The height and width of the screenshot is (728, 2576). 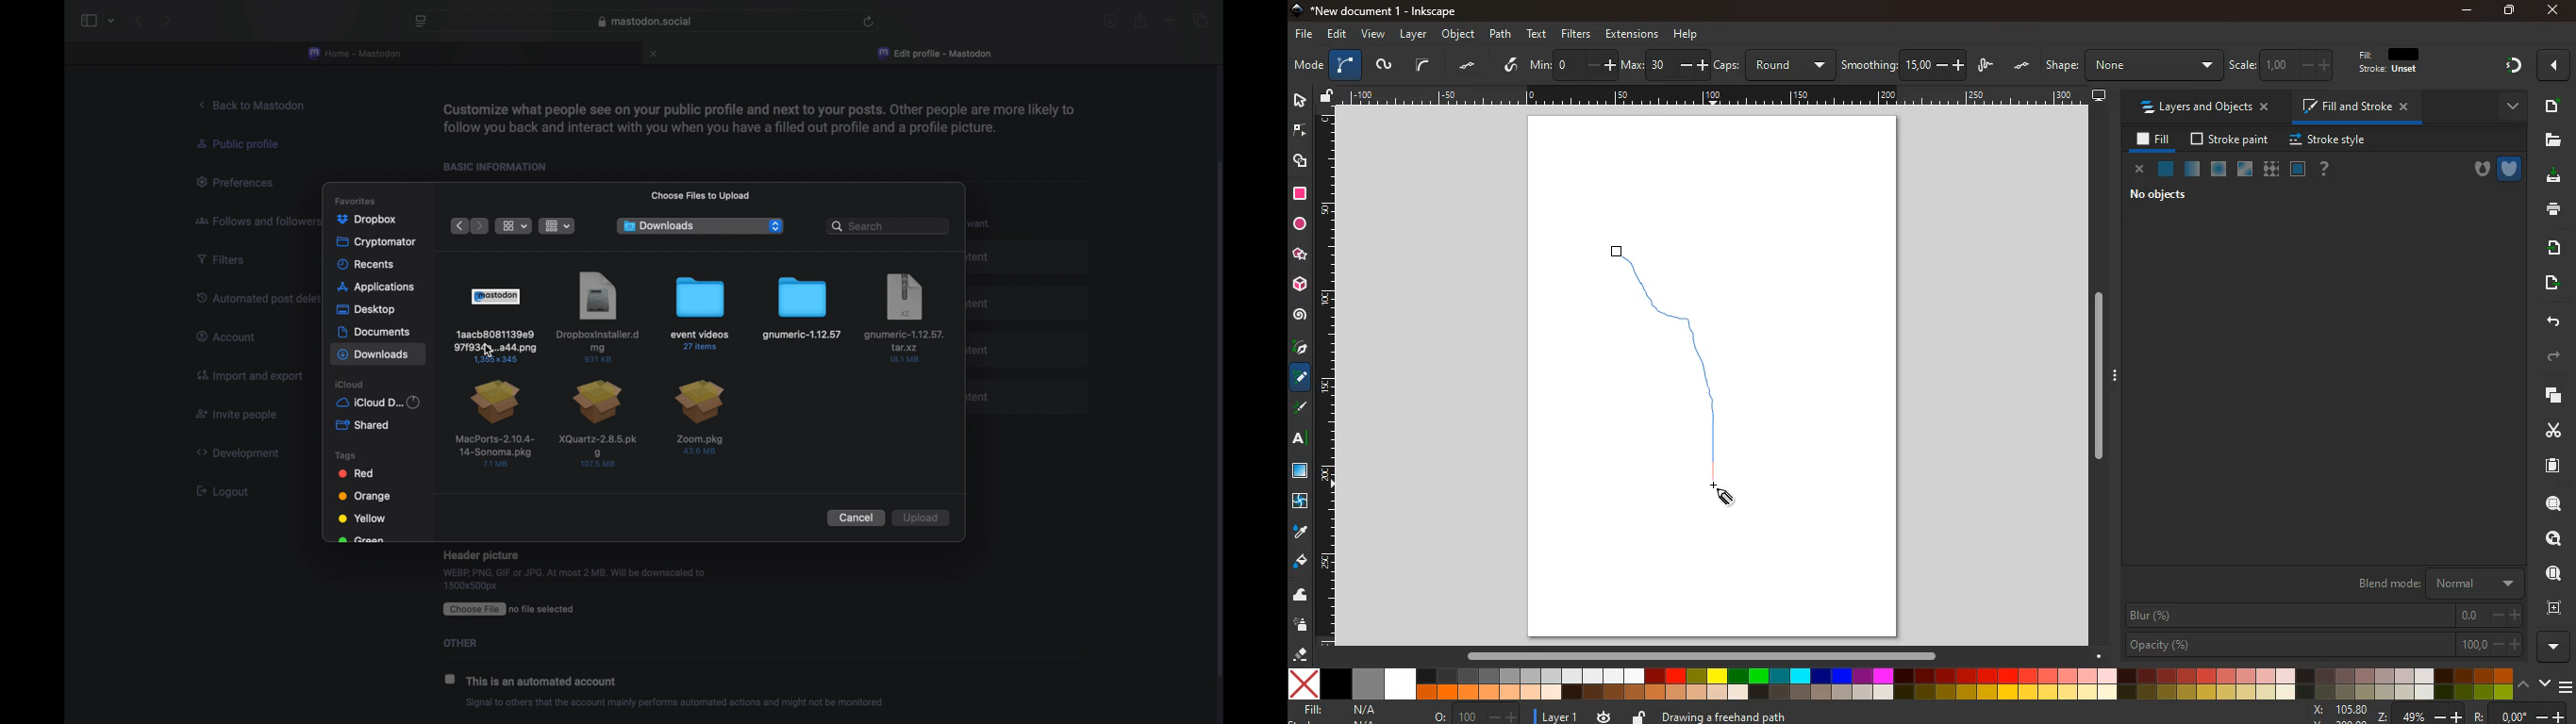 I want to click on down, so click(x=2543, y=683).